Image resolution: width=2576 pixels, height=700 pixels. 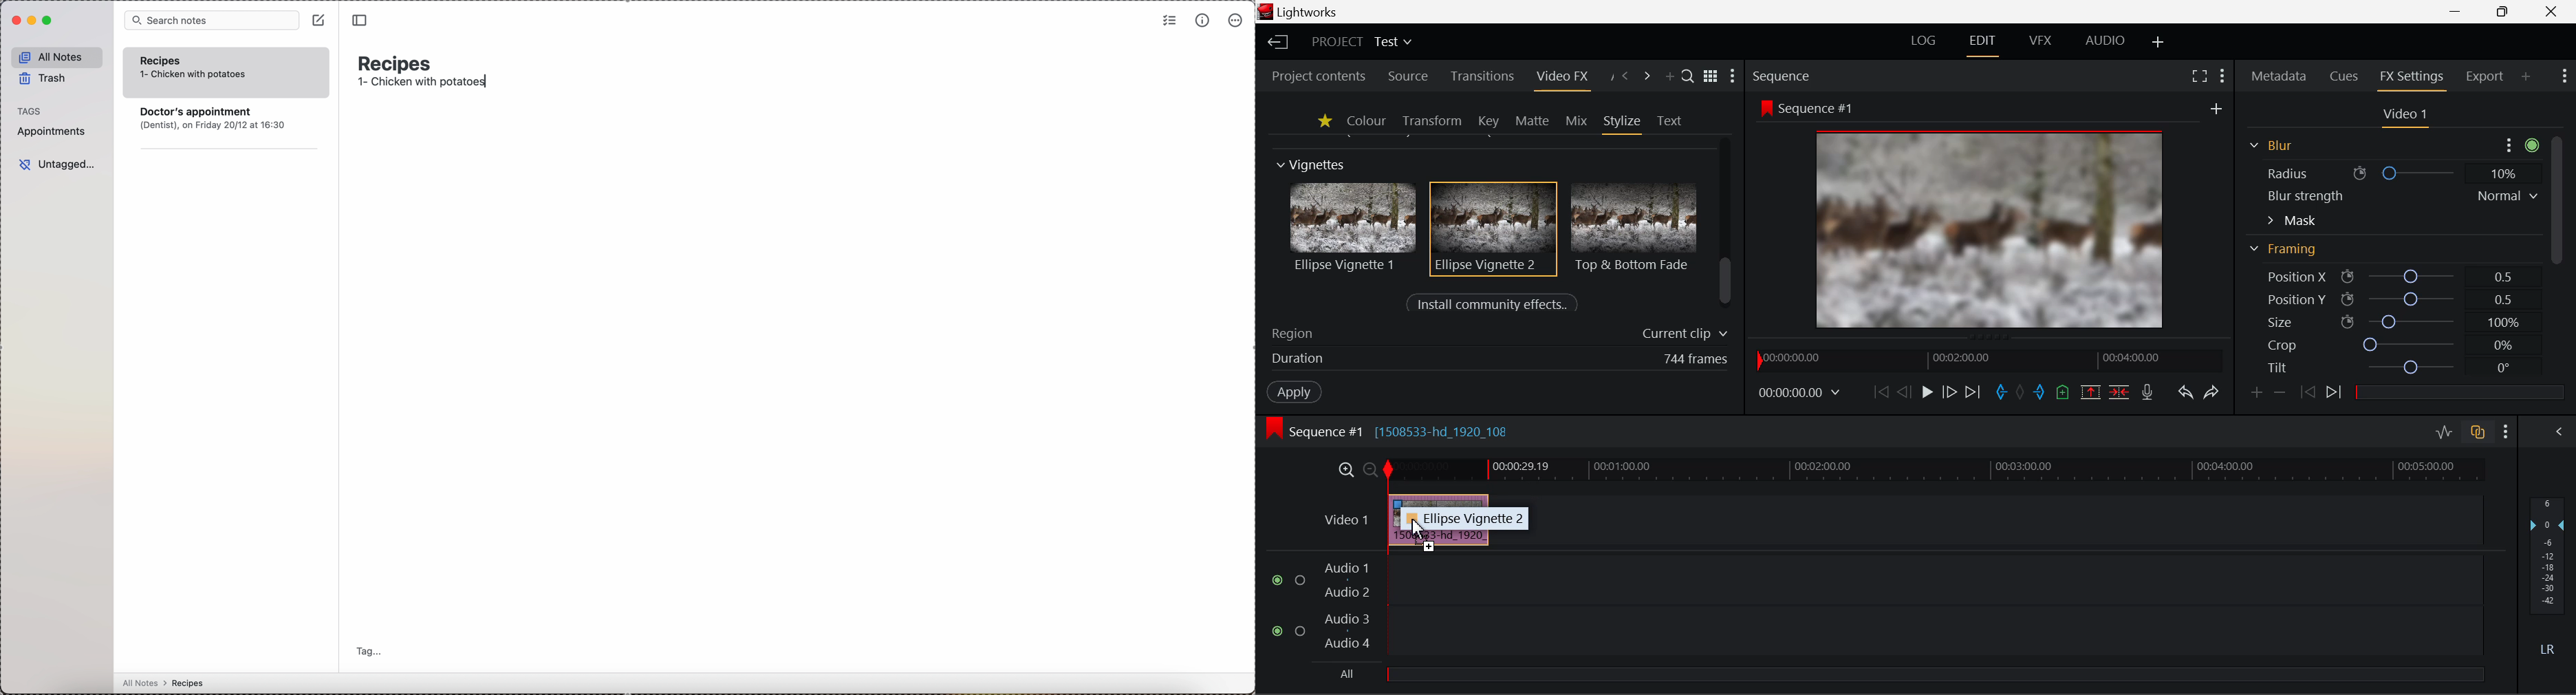 What do you see at coordinates (1647, 76) in the screenshot?
I see `Next Panel` at bounding box center [1647, 76].